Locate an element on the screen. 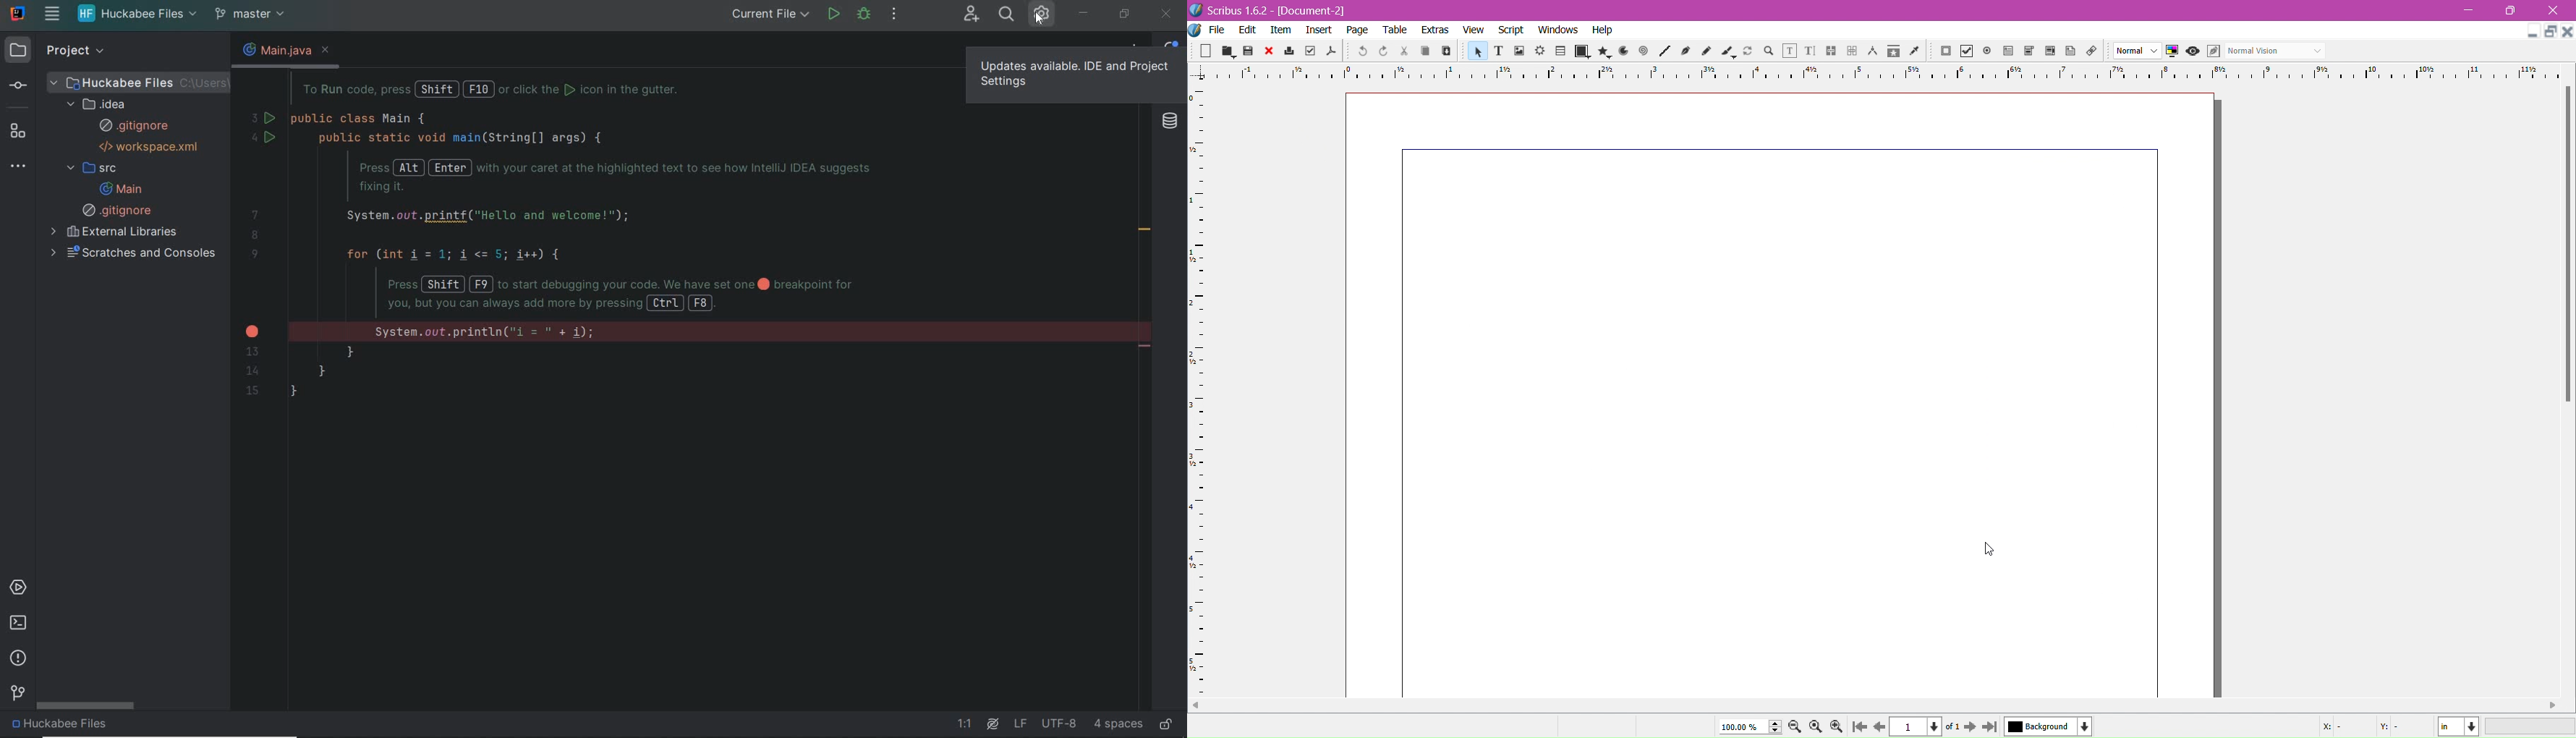 This screenshot has height=756, width=2576. text size is located at coordinates (1500, 51).